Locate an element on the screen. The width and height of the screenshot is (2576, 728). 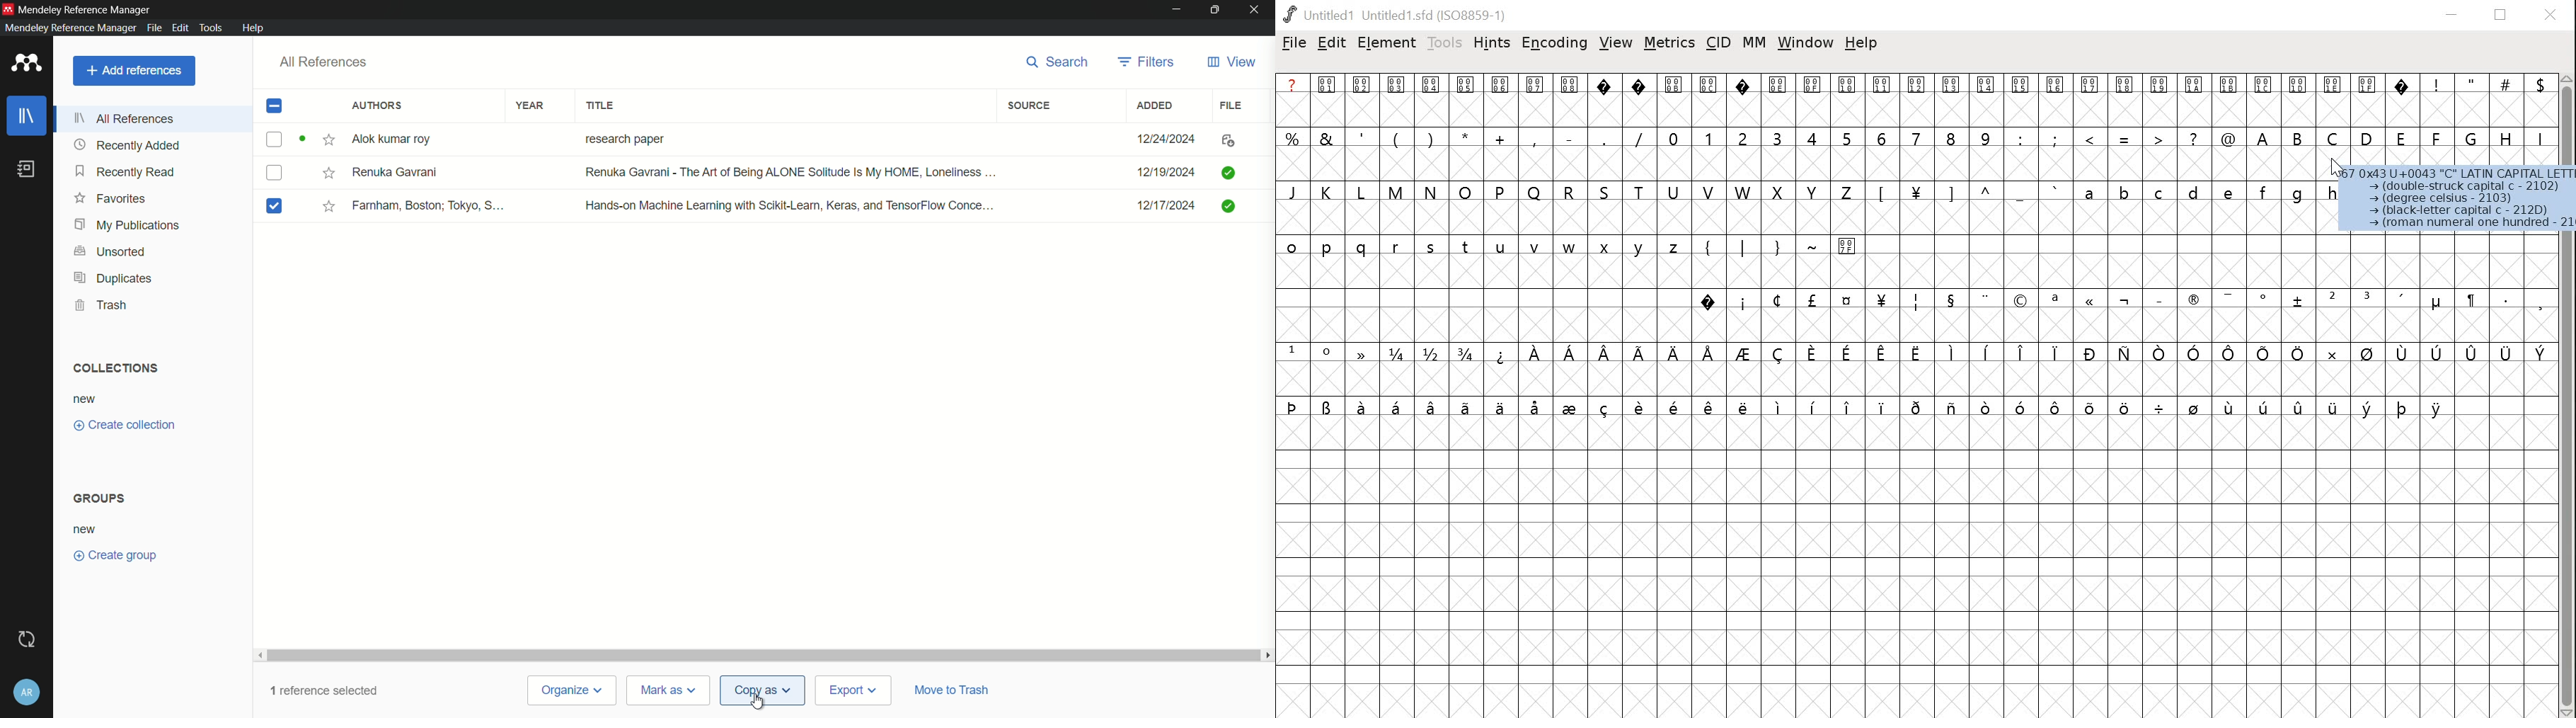
new is located at coordinates (87, 529).